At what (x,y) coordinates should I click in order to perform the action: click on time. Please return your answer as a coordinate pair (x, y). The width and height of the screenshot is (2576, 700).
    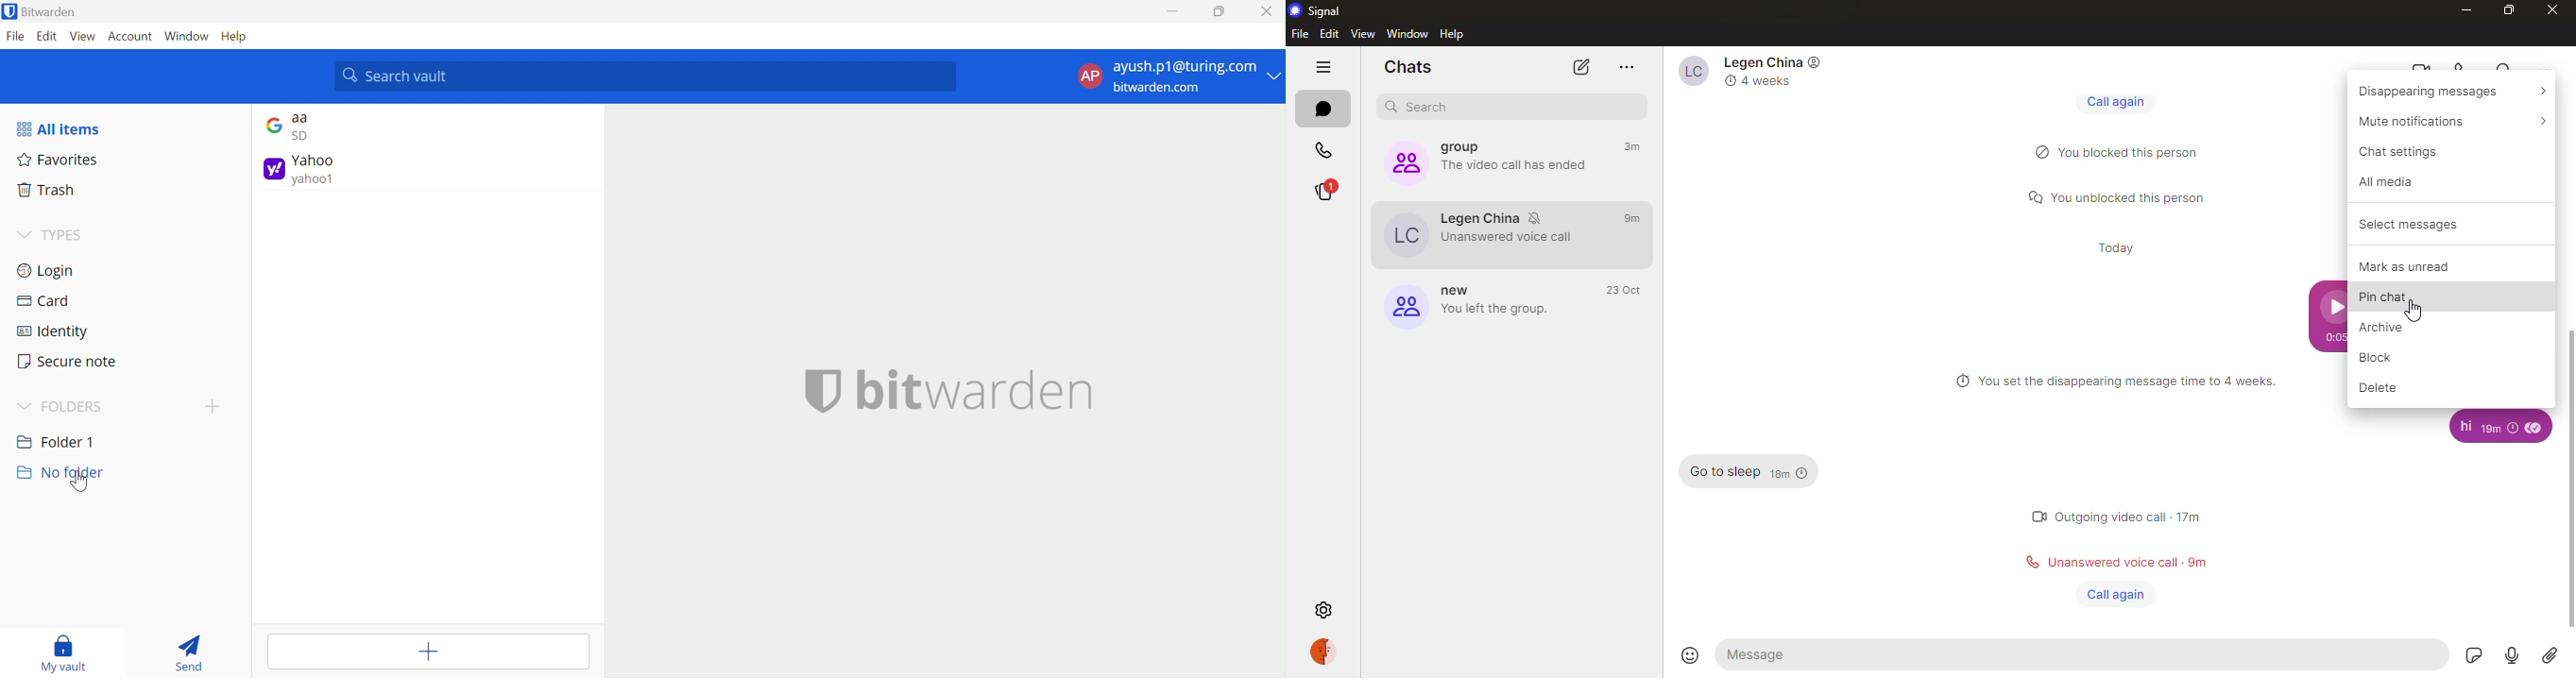
    Looking at the image, I should click on (2120, 247).